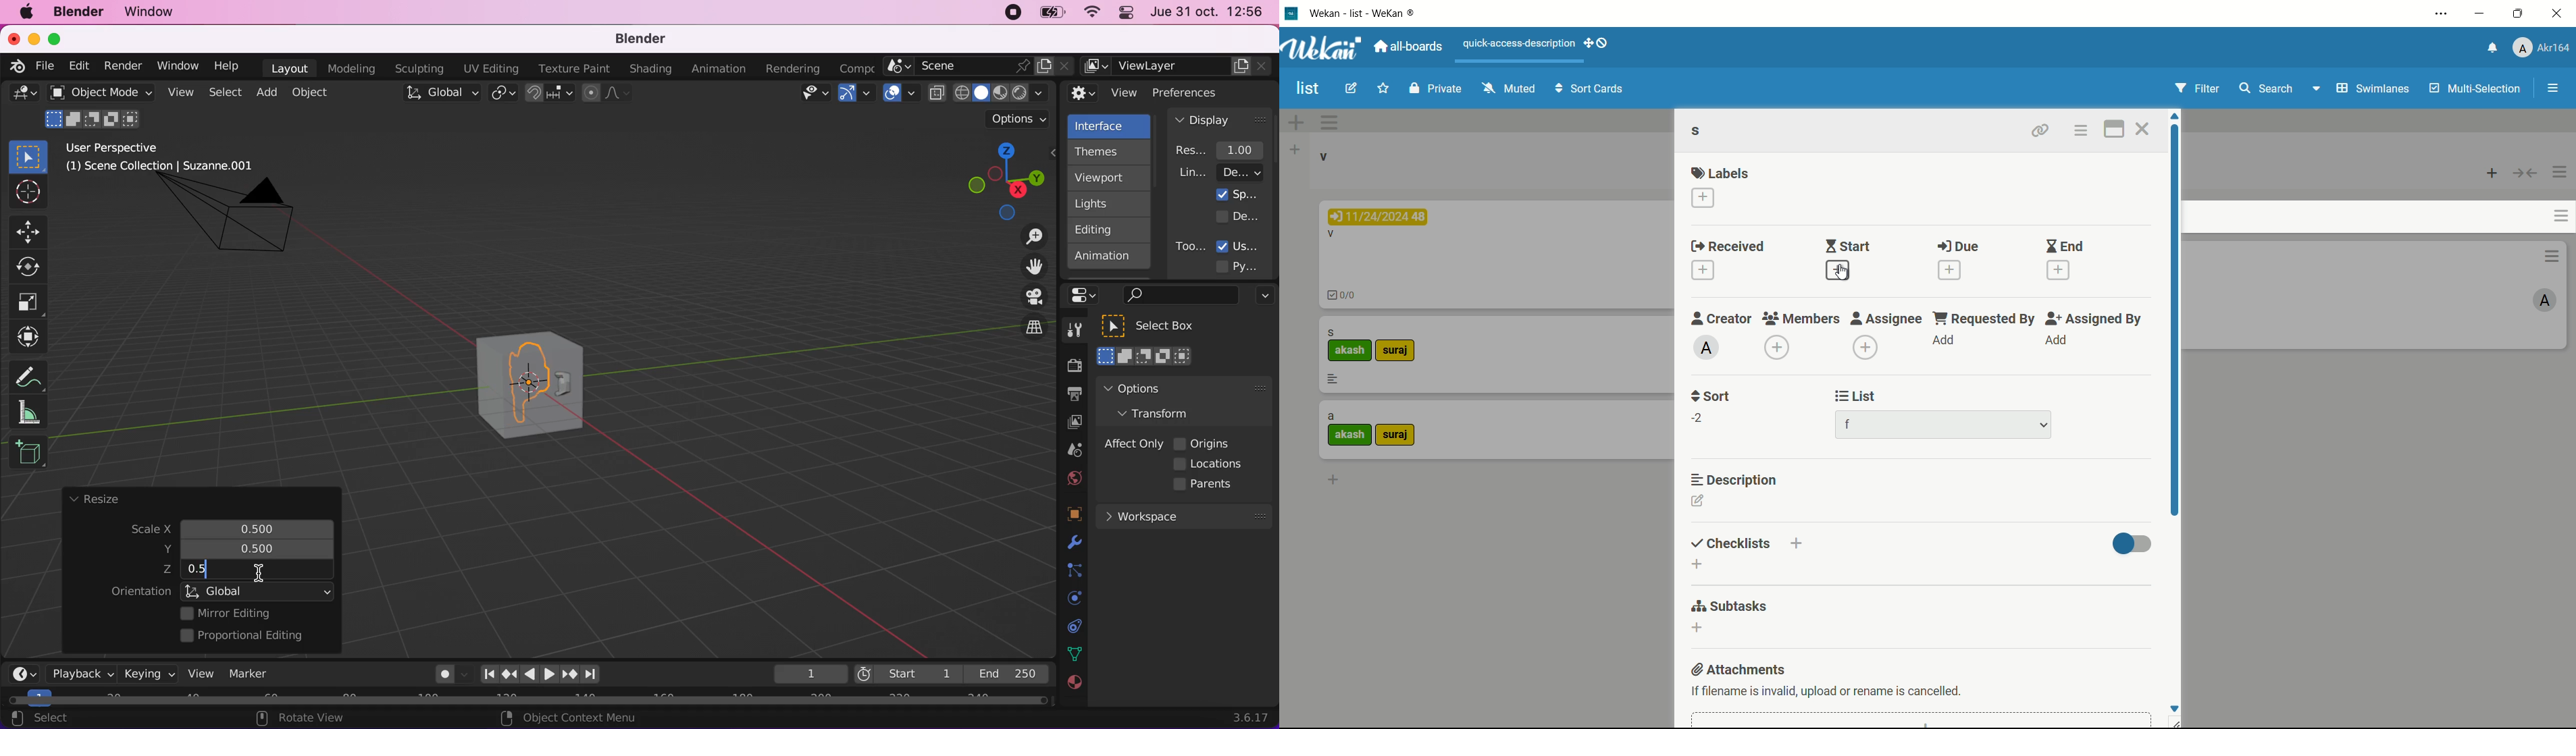 This screenshot has width=2576, height=756. I want to click on copy link to clipboard, so click(2040, 130).